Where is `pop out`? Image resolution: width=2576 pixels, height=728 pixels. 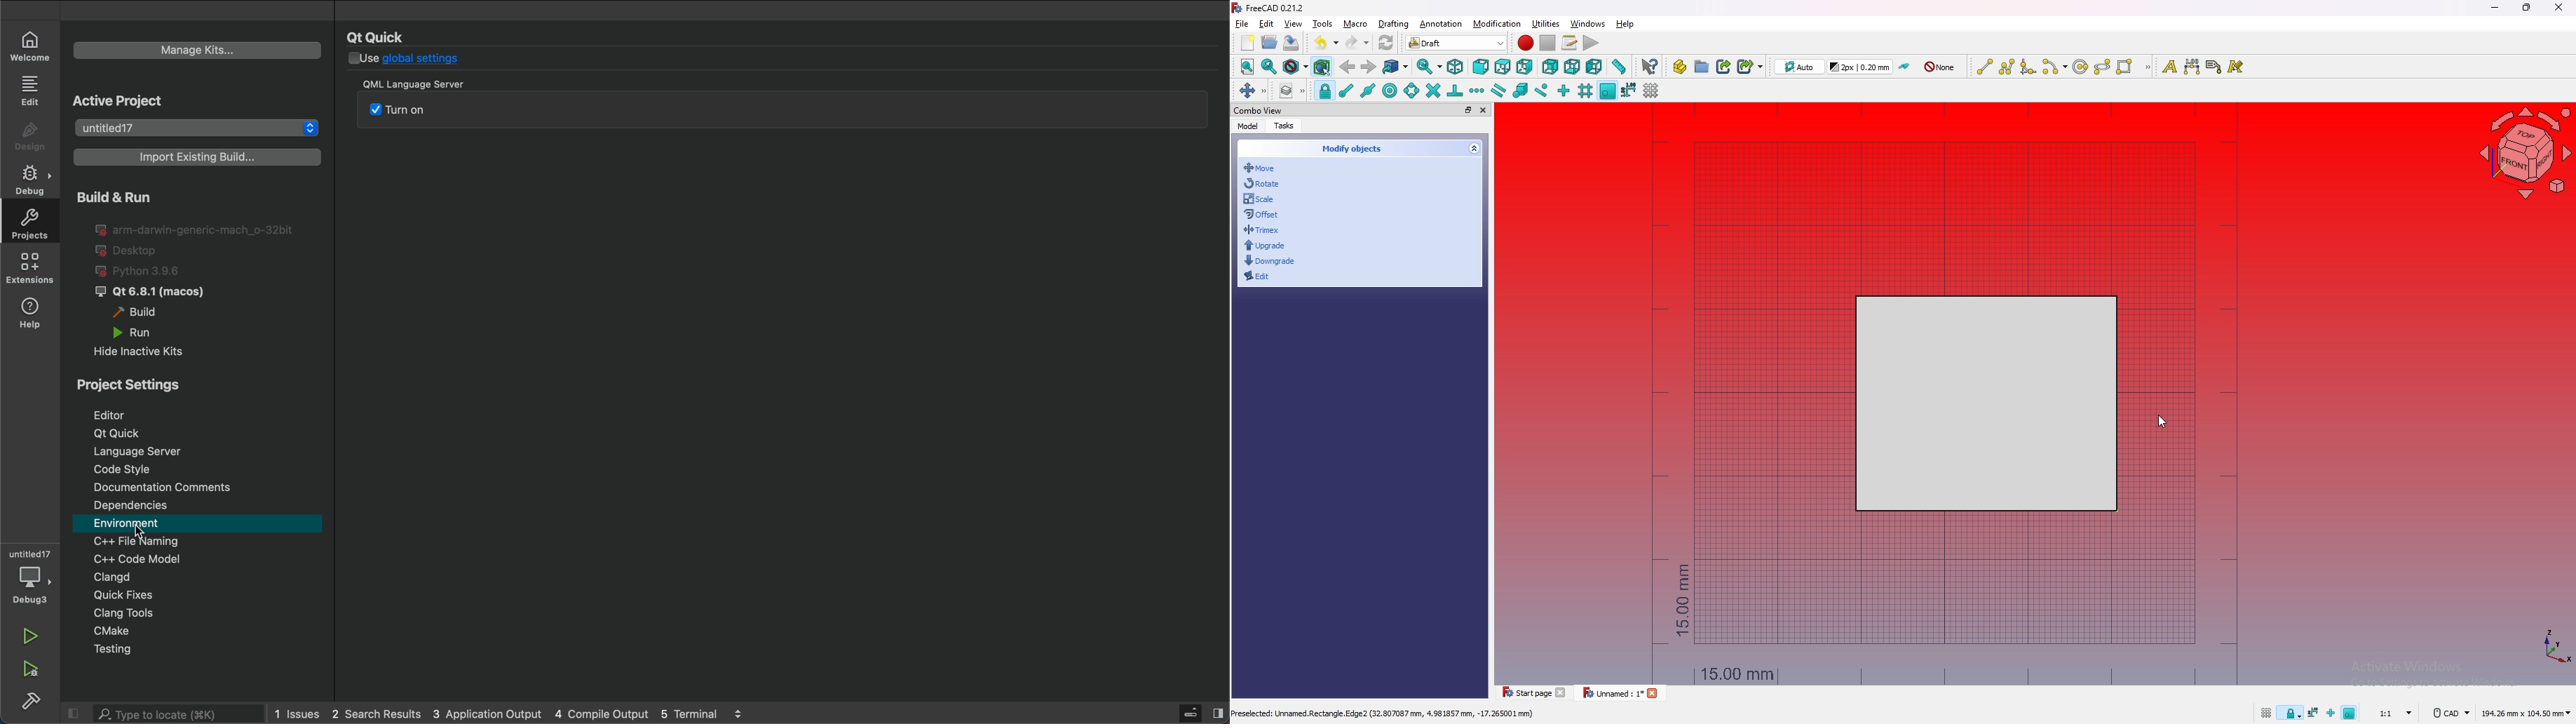
pop out is located at coordinates (1467, 109).